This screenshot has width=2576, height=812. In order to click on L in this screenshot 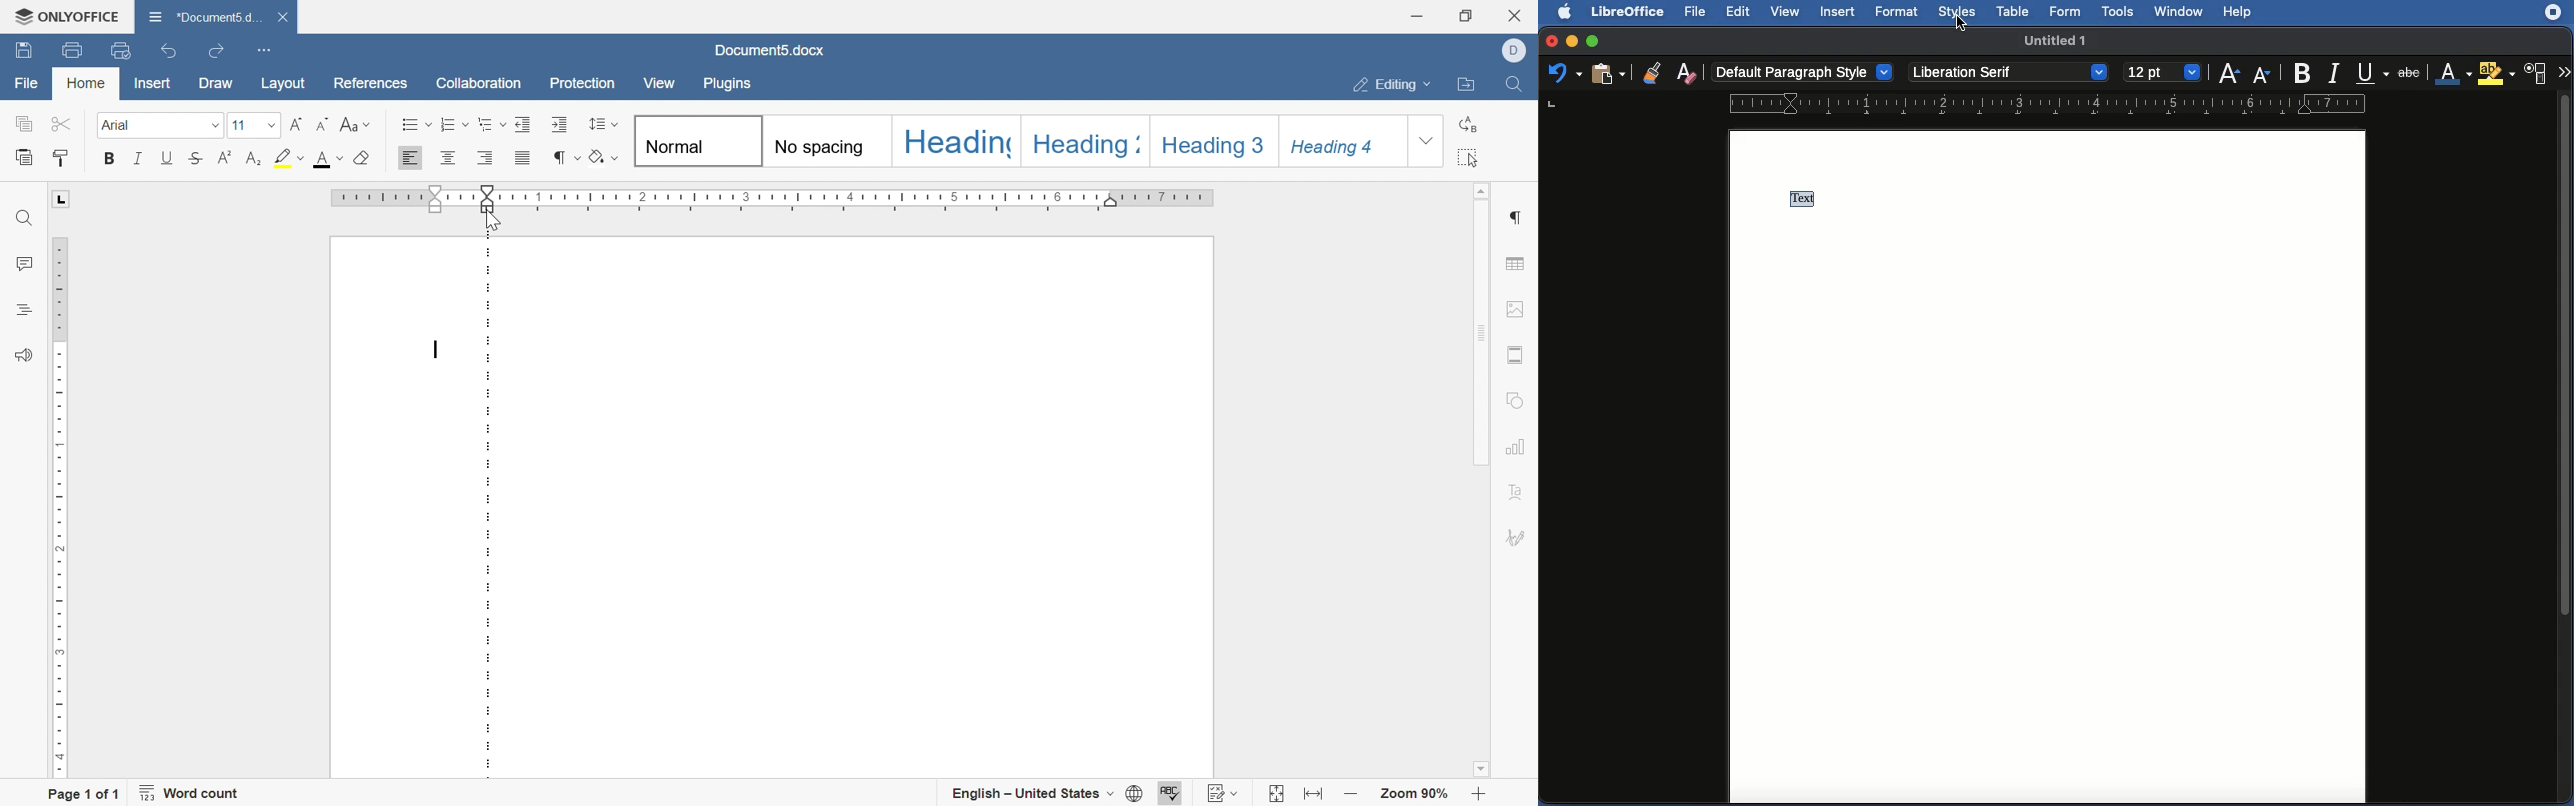, I will do `click(62, 199)`.